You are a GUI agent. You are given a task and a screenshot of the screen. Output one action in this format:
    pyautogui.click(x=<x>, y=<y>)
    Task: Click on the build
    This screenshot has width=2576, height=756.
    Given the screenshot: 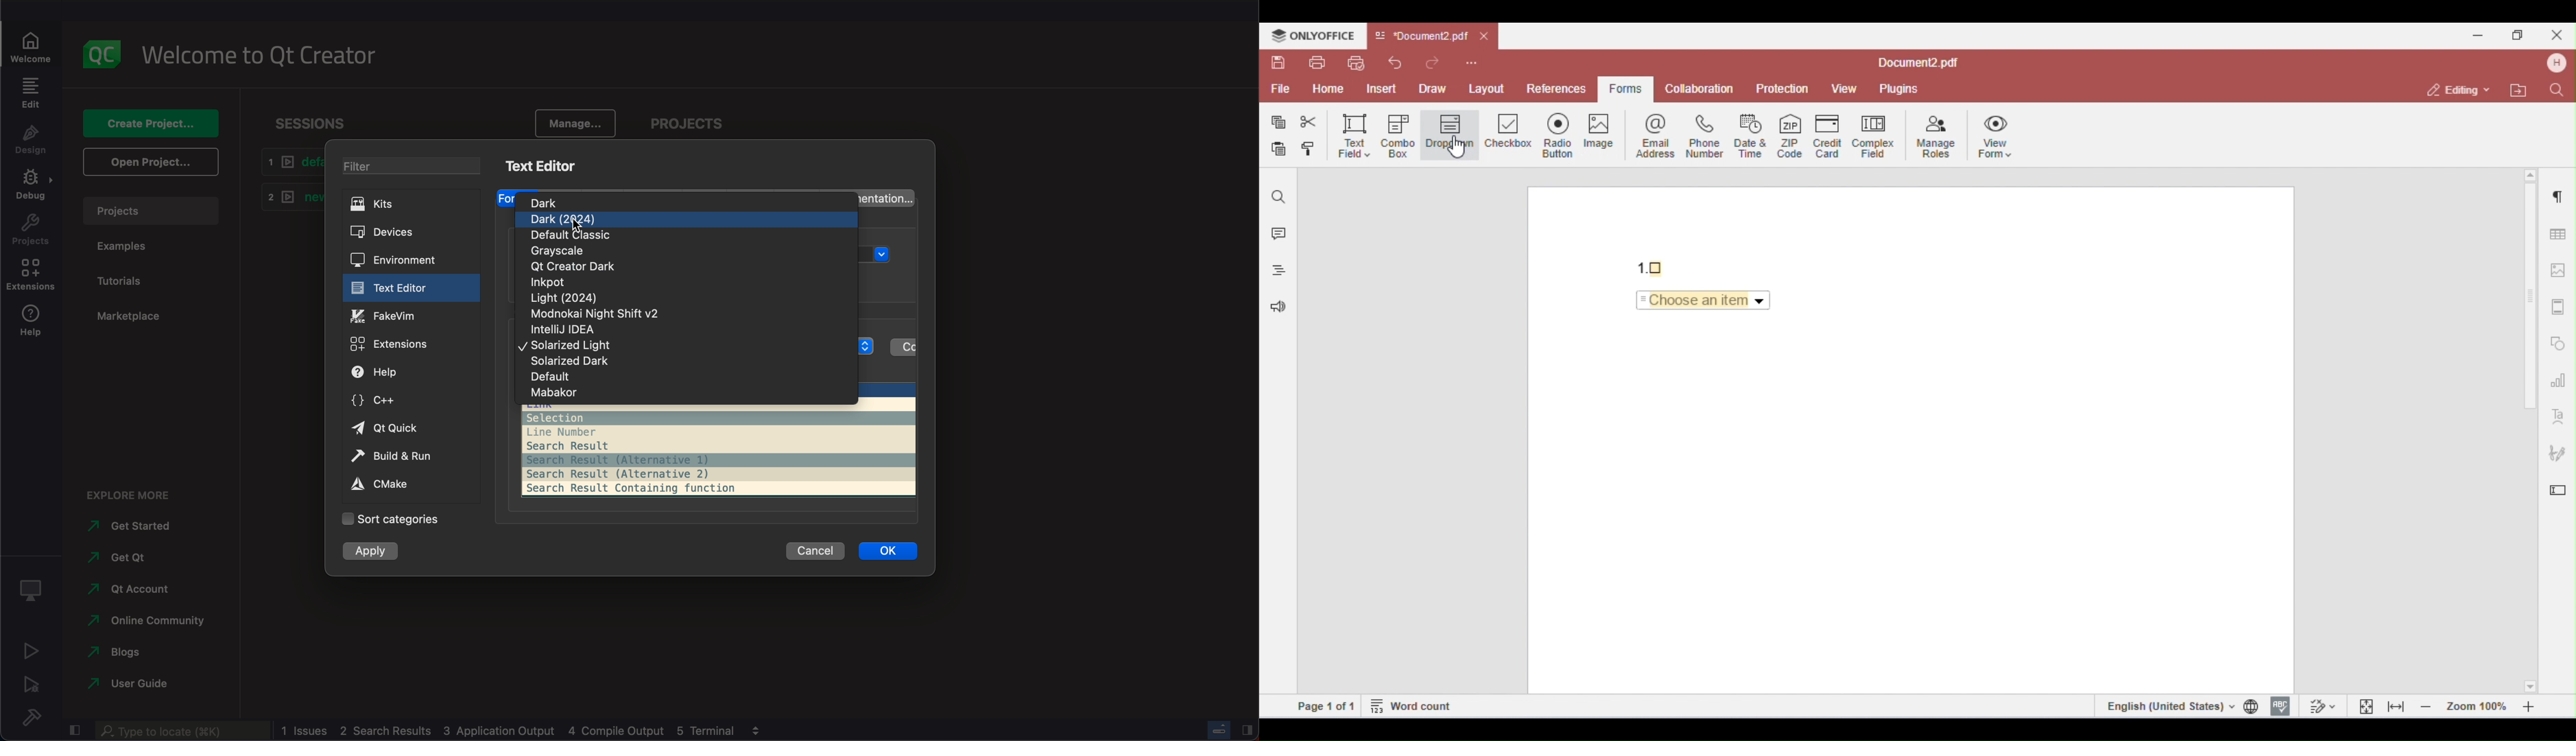 What is the action you would take?
    pyautogui.click(x=28, y=716)
    